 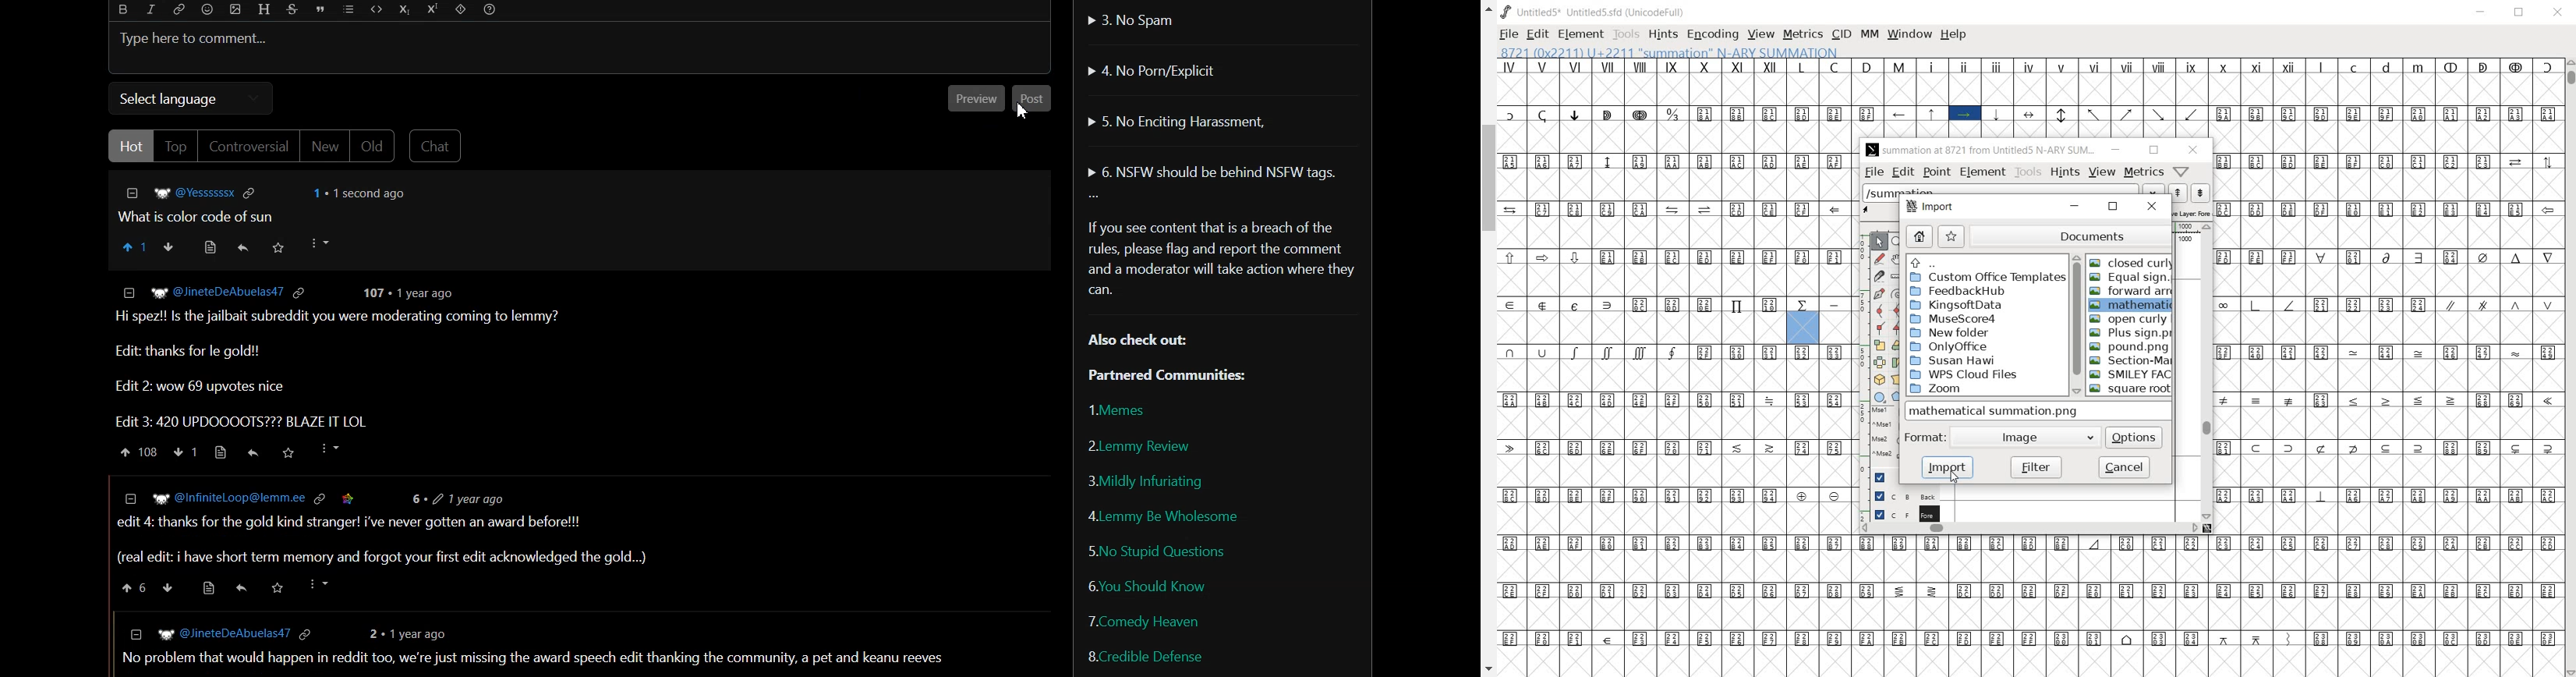 I want to click on glyph characters, so click(x=2208, y=607).